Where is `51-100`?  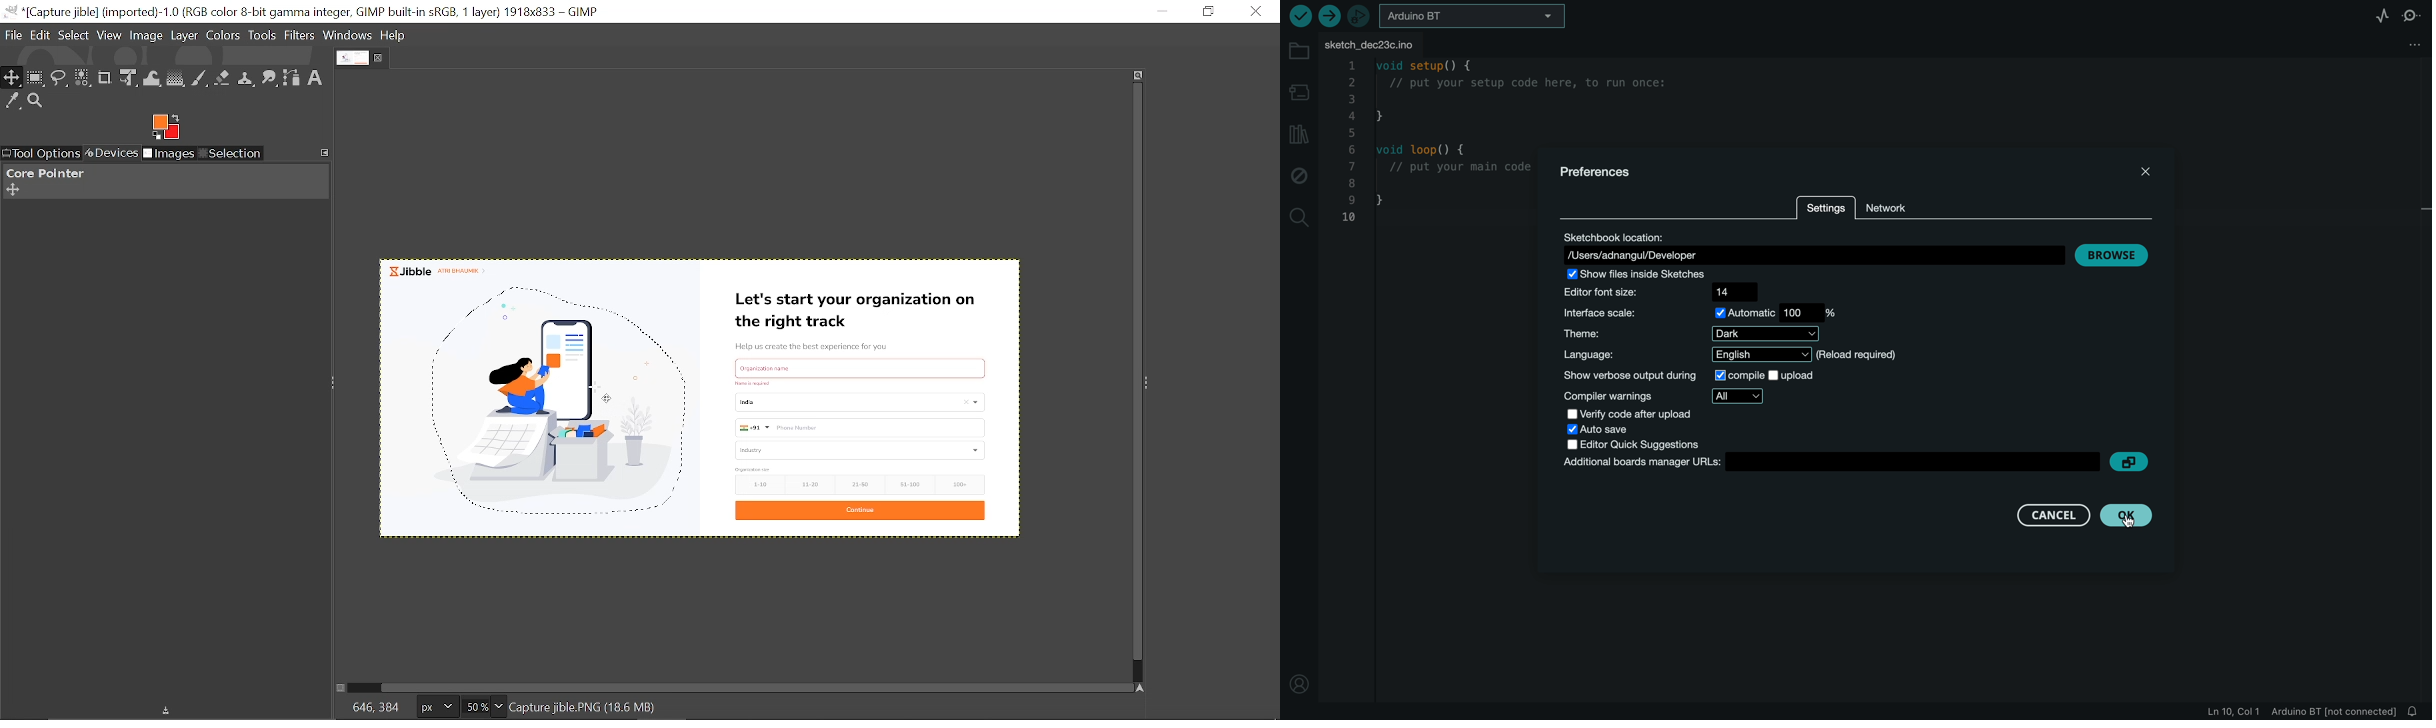
51-100 is located at coordinates (909, 485).